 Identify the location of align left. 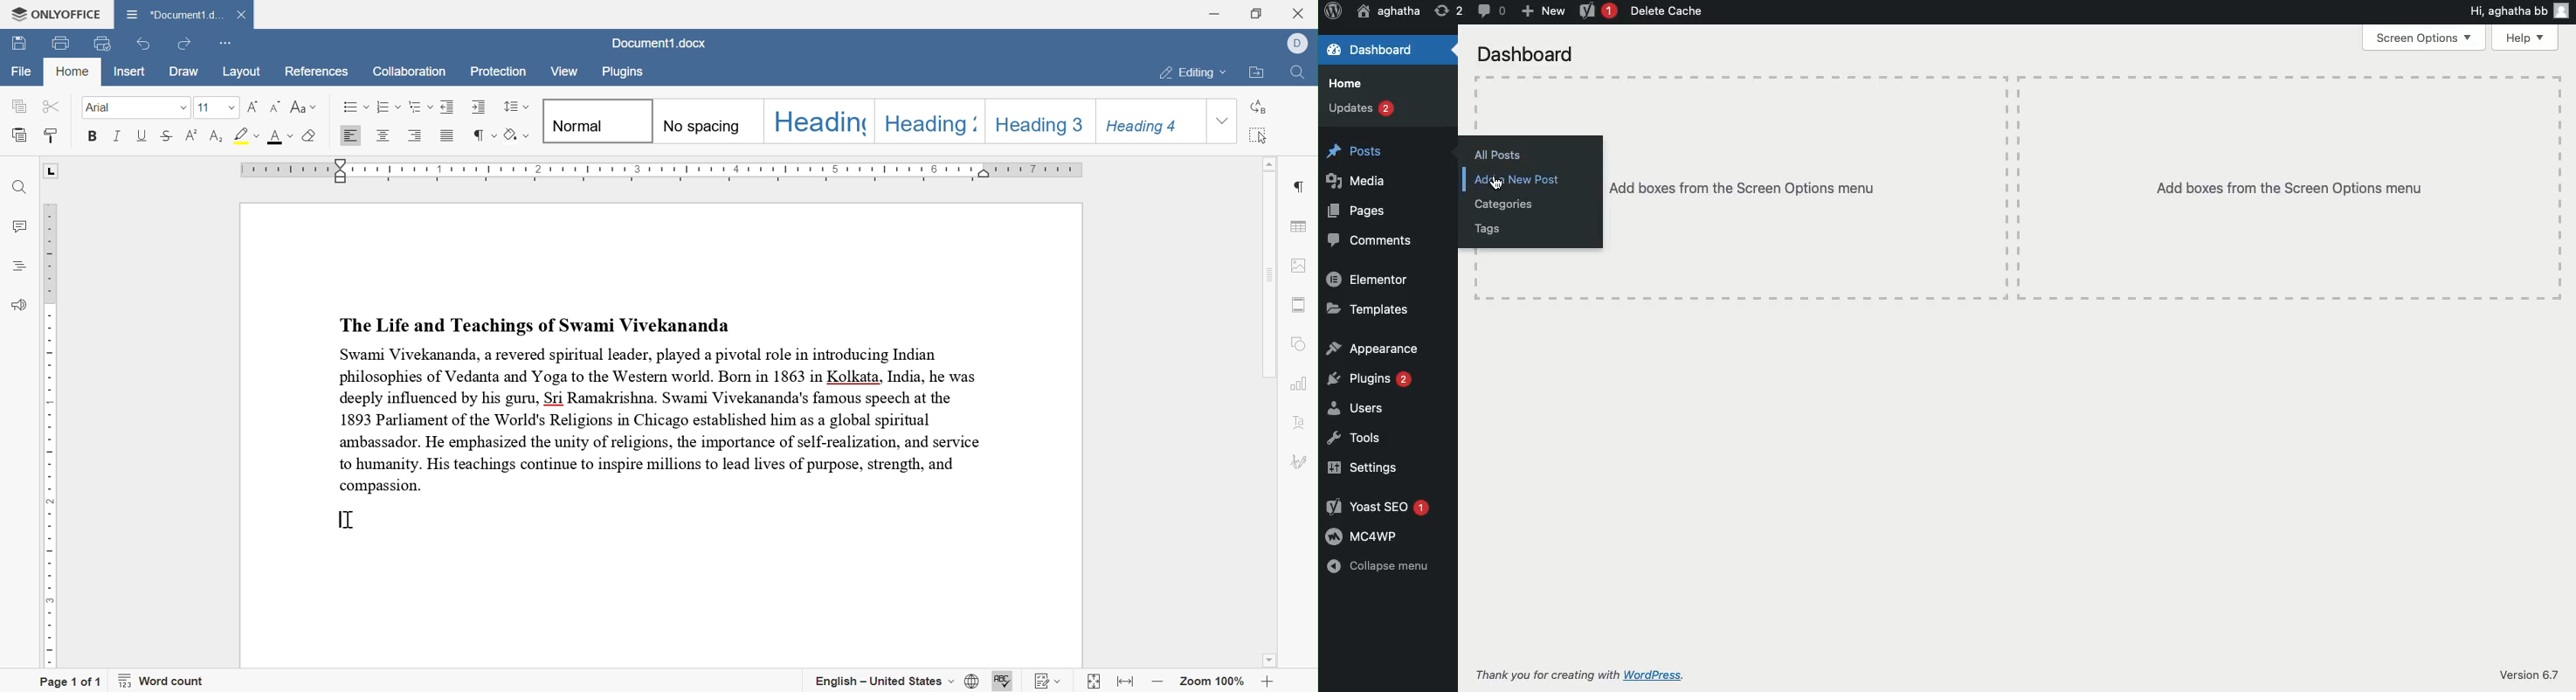
(349, 136).